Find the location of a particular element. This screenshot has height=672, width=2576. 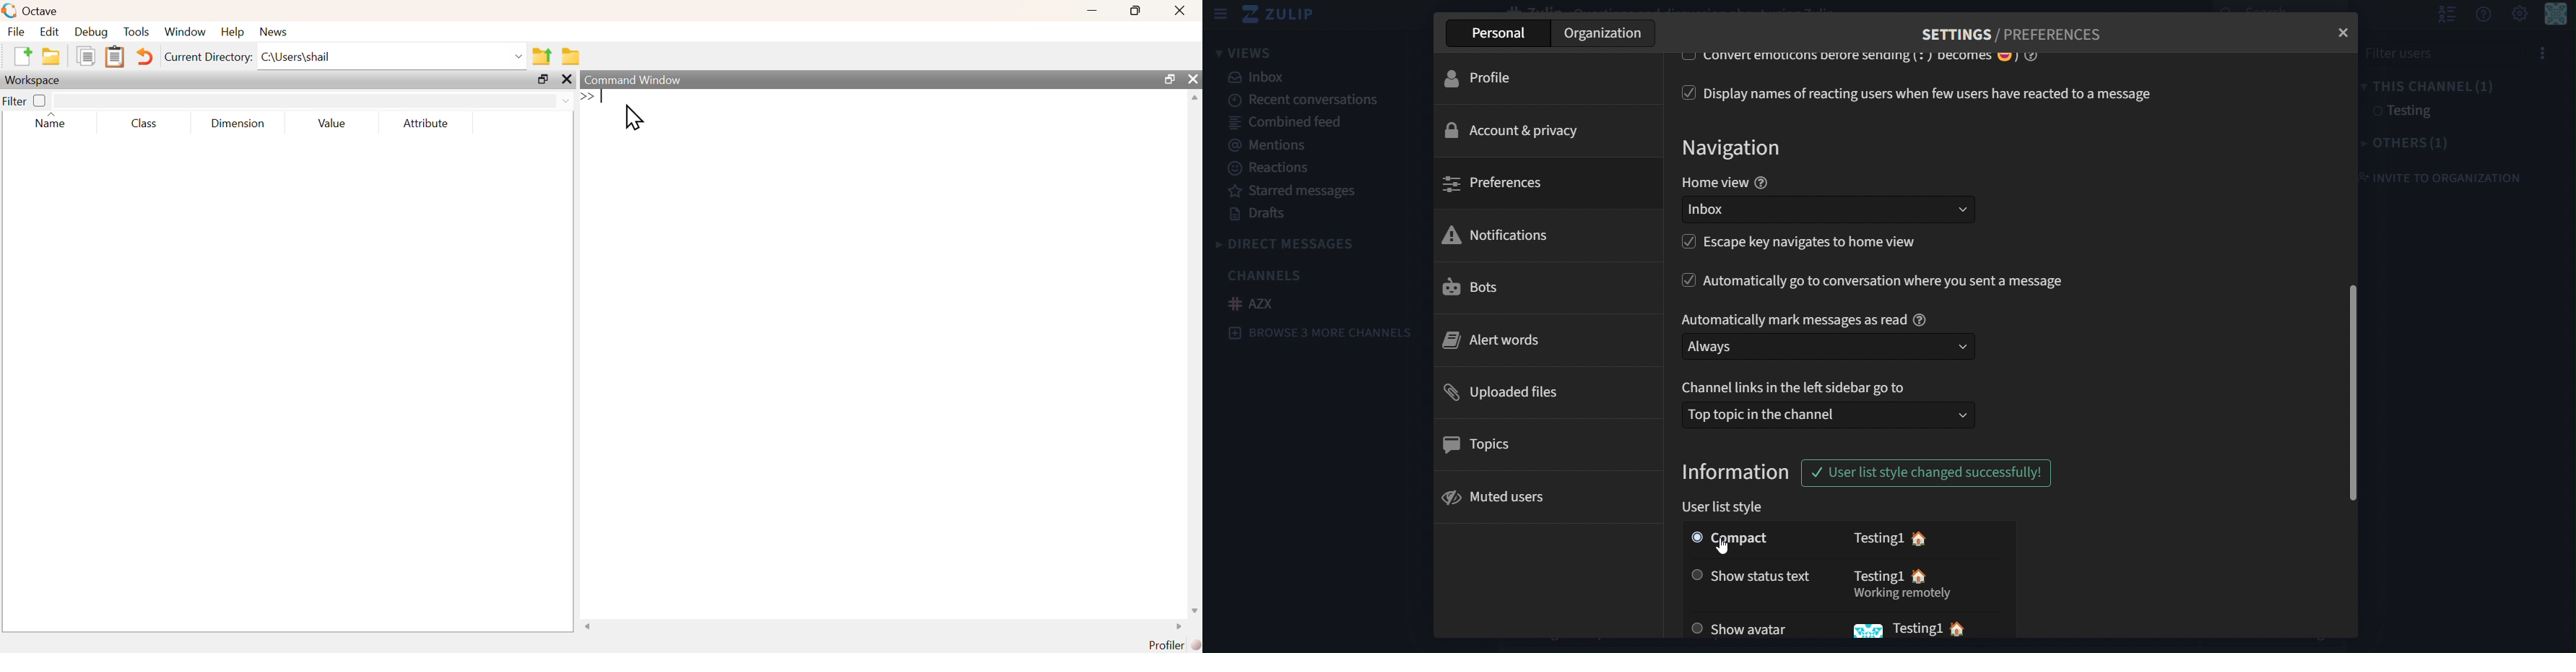

Testing1 is located at coordinates (1873, 576).